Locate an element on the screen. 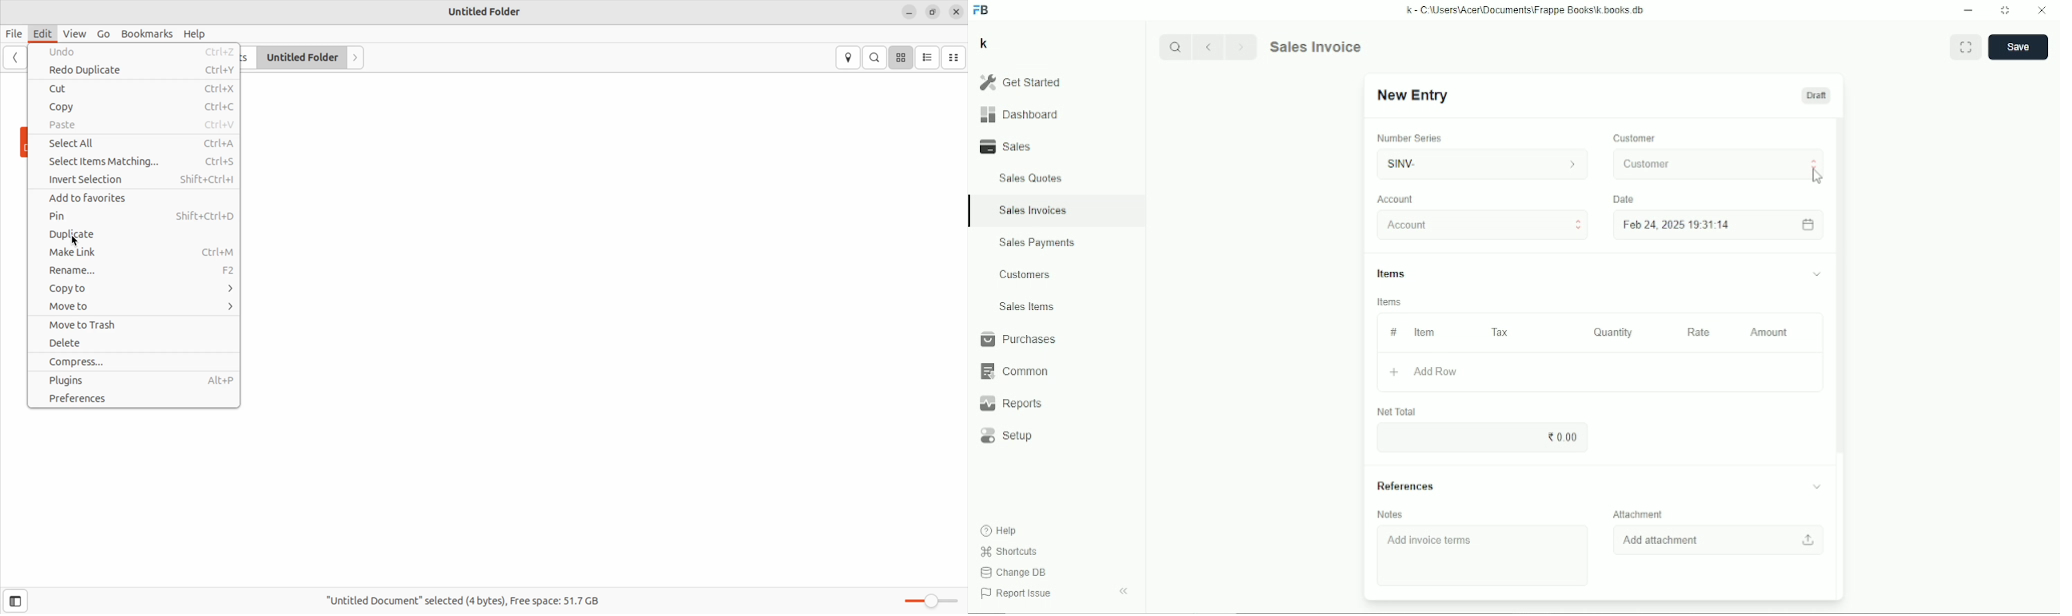 Image resolution: width=2072 pixels, height=616 pixels. Sales invoice is located at coordinates (1315, 46).